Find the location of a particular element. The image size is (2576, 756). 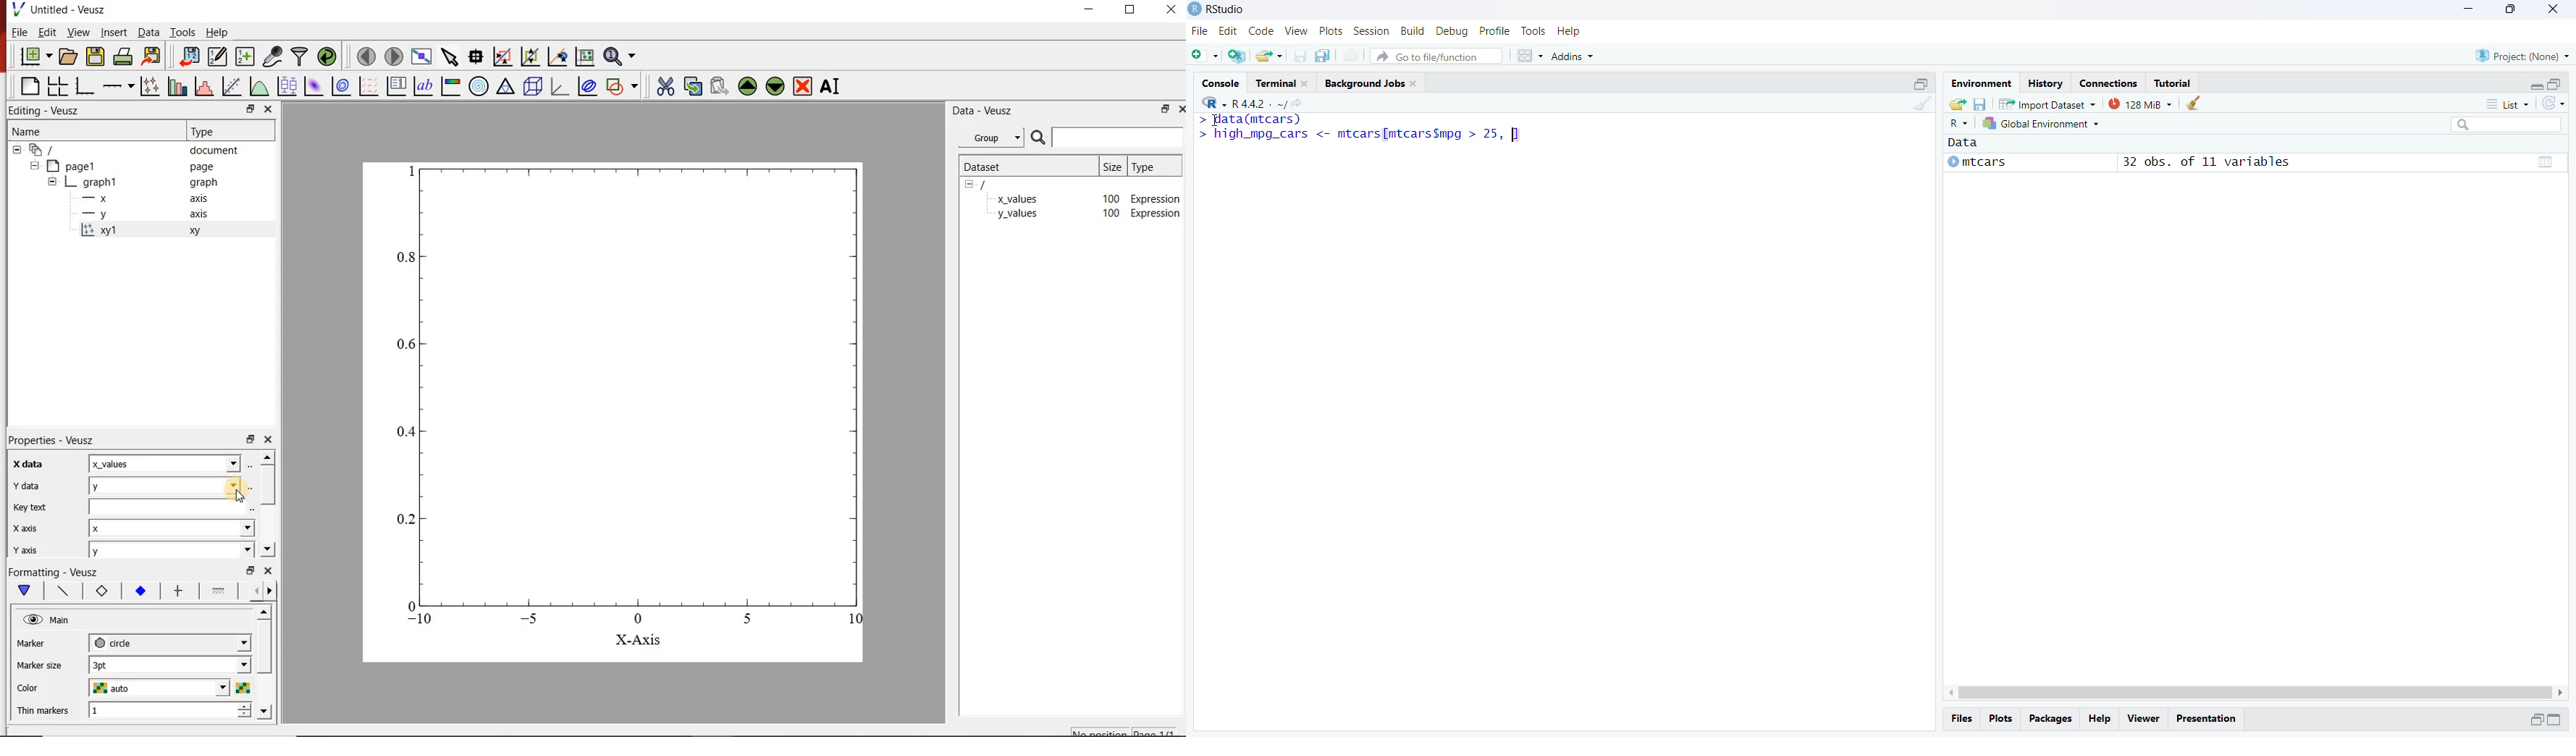

Y data is located at coordinates (32, 486).